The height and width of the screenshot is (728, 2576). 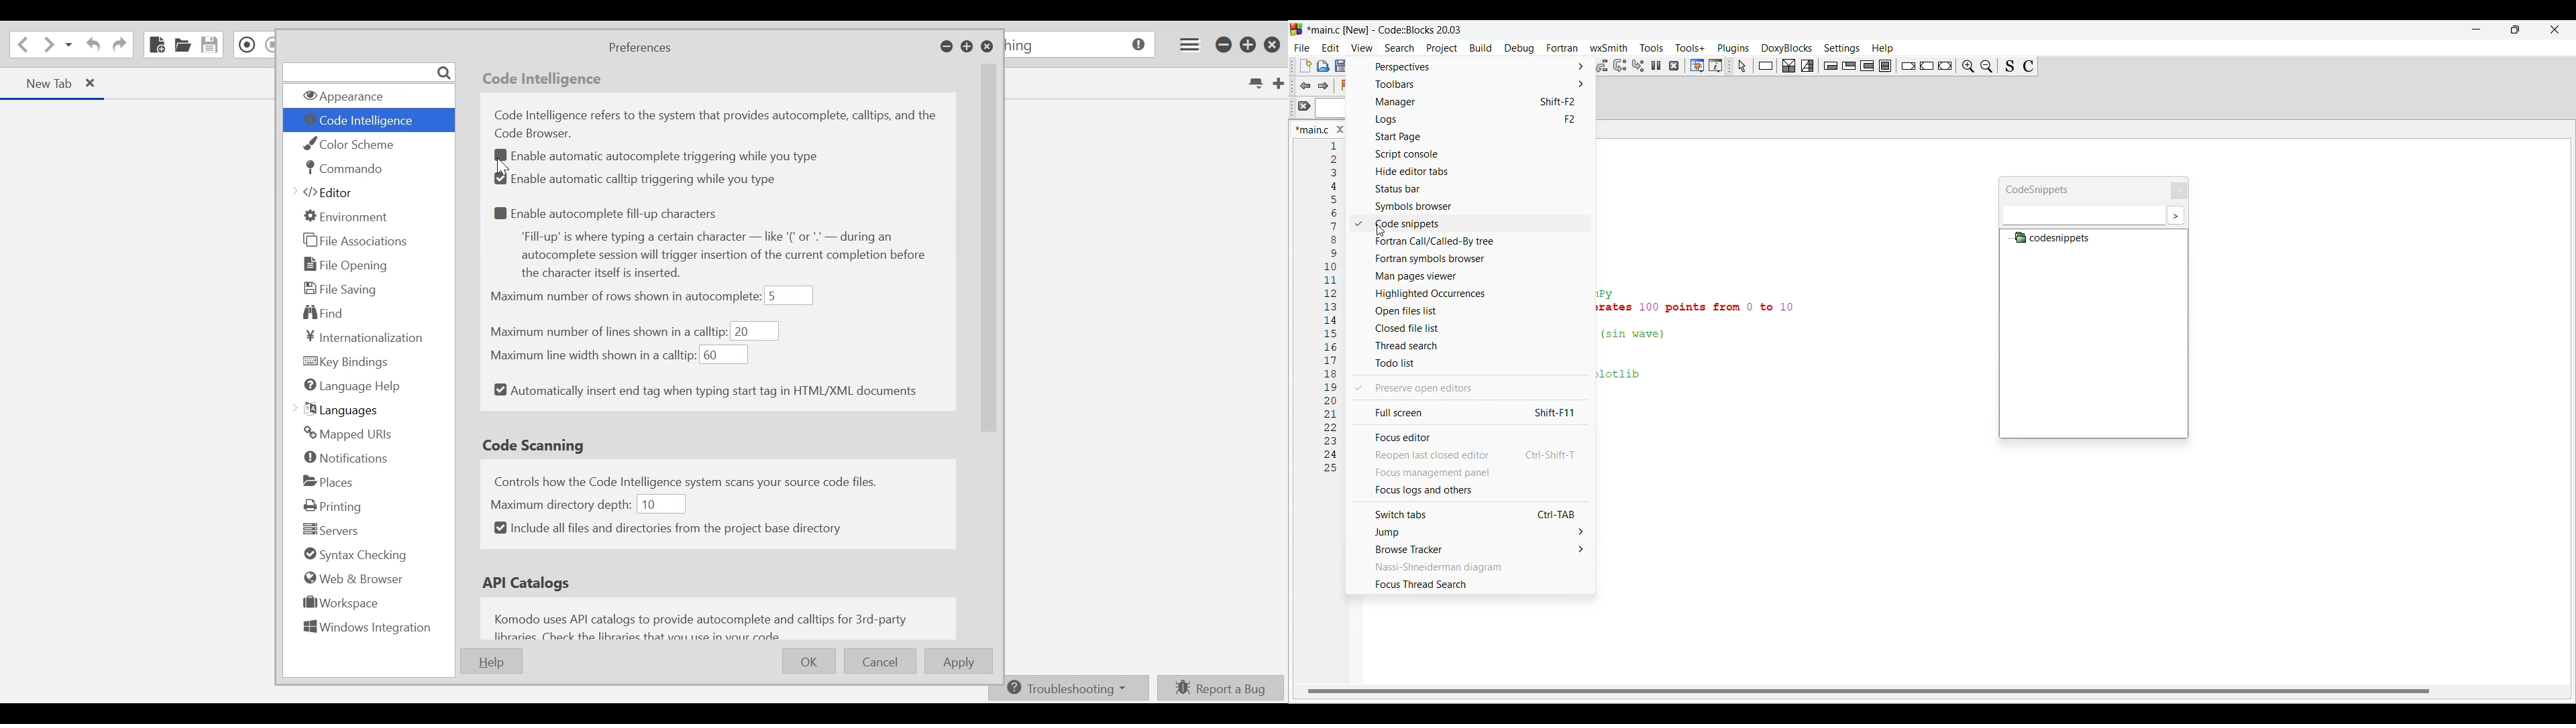 What do you see at coordinates (639, 48) in the screenshot?
I see `Preferences` at bounding box center [639, 48].